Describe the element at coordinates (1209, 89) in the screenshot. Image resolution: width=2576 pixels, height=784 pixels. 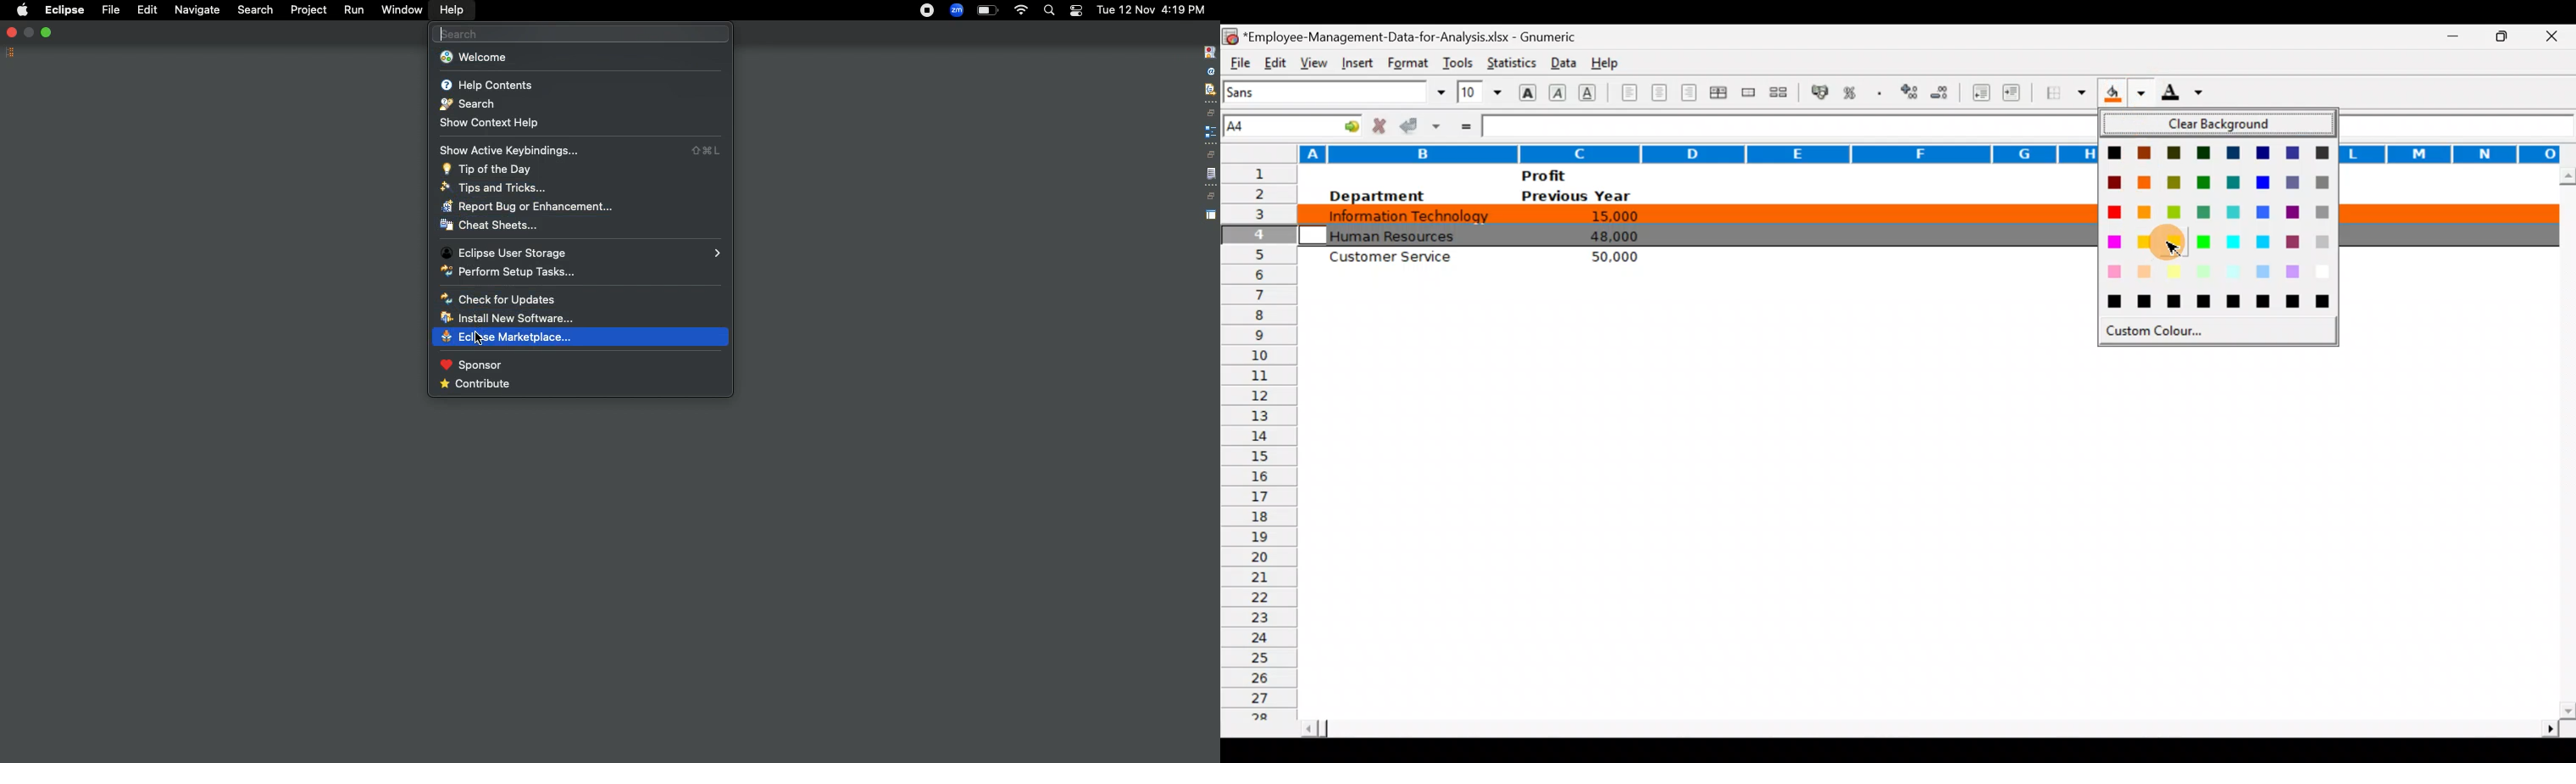
I see `filter` at that location.